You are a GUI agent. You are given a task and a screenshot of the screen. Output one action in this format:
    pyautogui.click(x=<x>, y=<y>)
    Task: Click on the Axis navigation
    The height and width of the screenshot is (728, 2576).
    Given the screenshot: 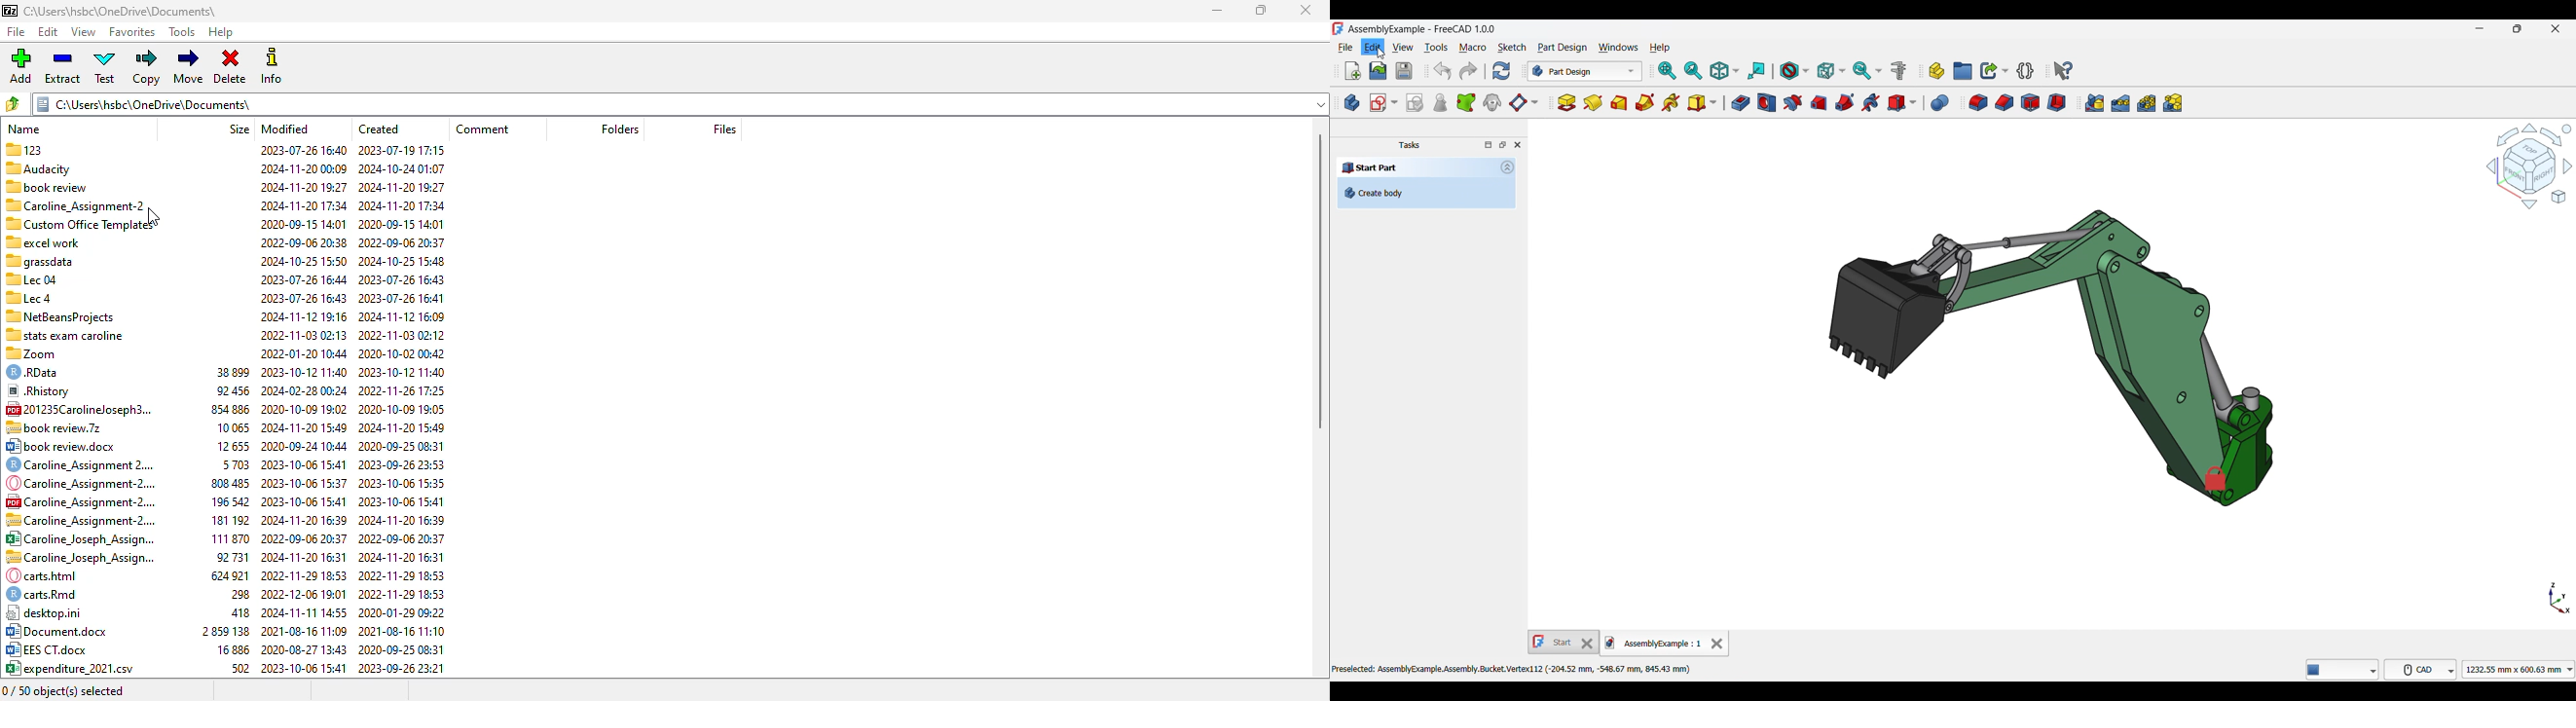 What is the action you would take?
    pyautogui.click(x=2560, y=598)
    